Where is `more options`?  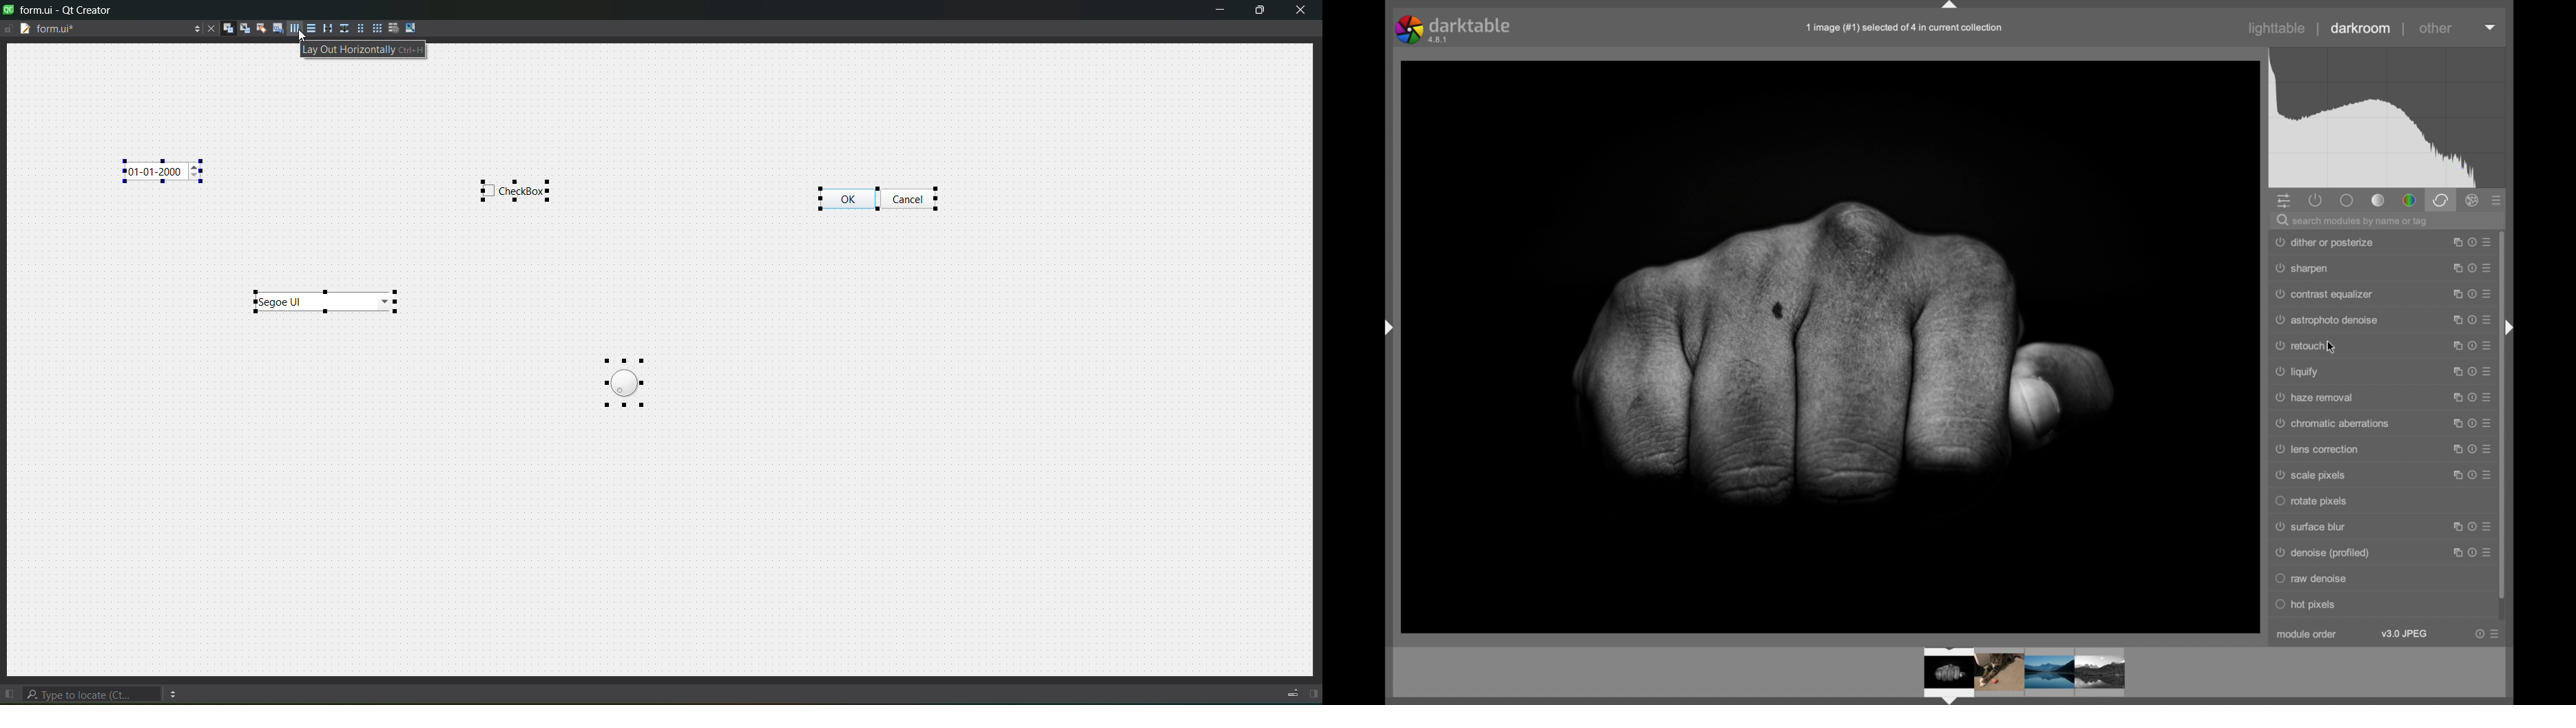
more options is located at coordinates (2486, 526).